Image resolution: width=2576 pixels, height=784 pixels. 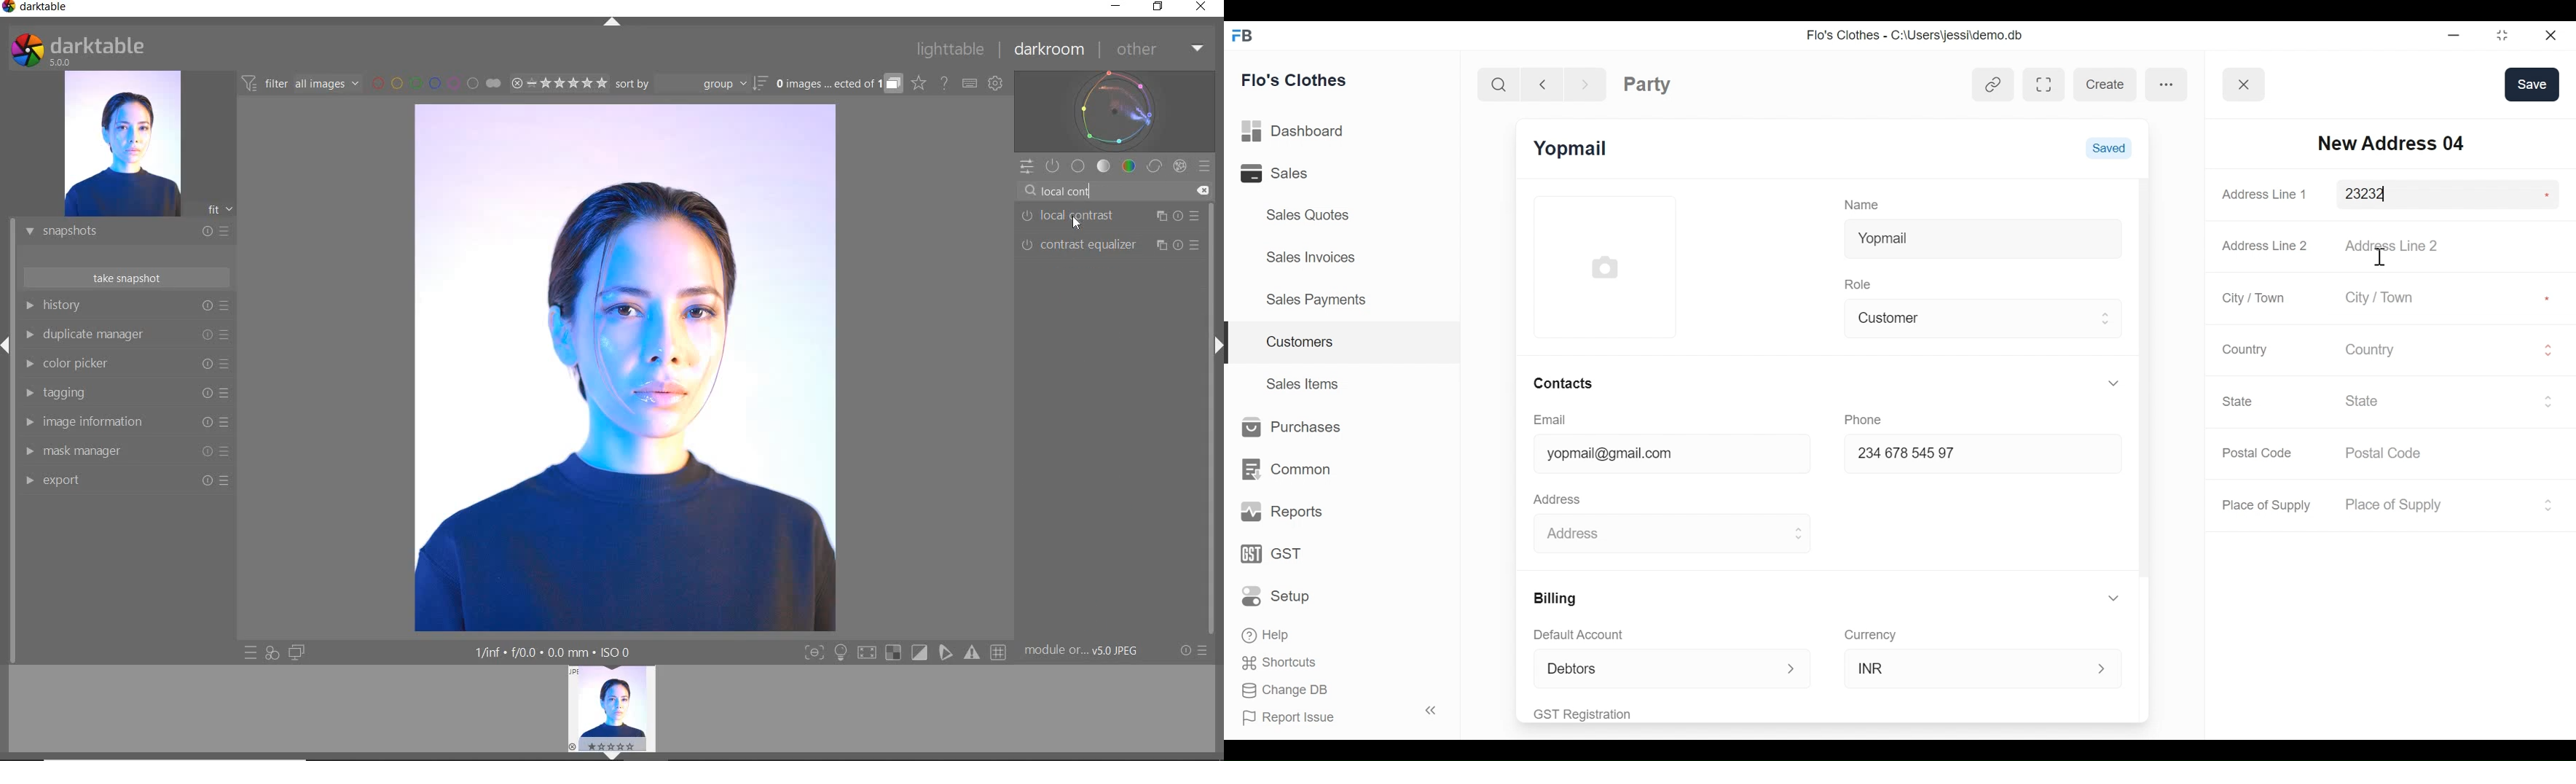 I want to click on Dashboard, so click(x=1297, y=132).